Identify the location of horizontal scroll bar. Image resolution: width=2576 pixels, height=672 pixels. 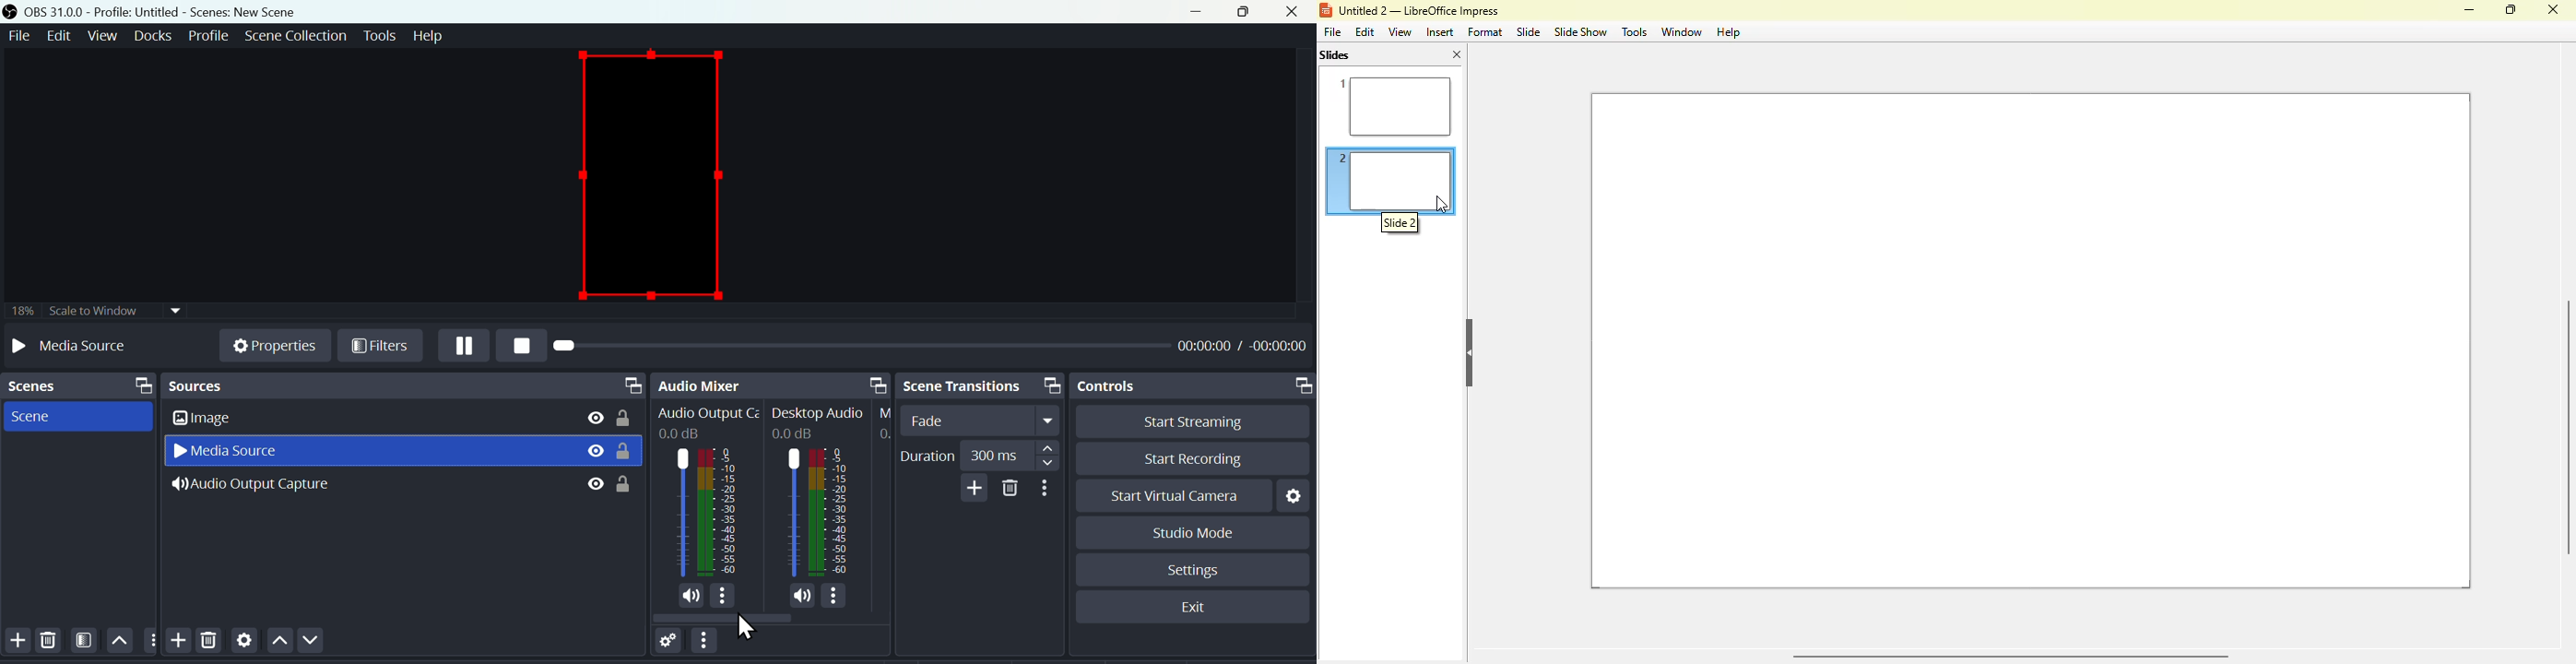
(2008, 657).